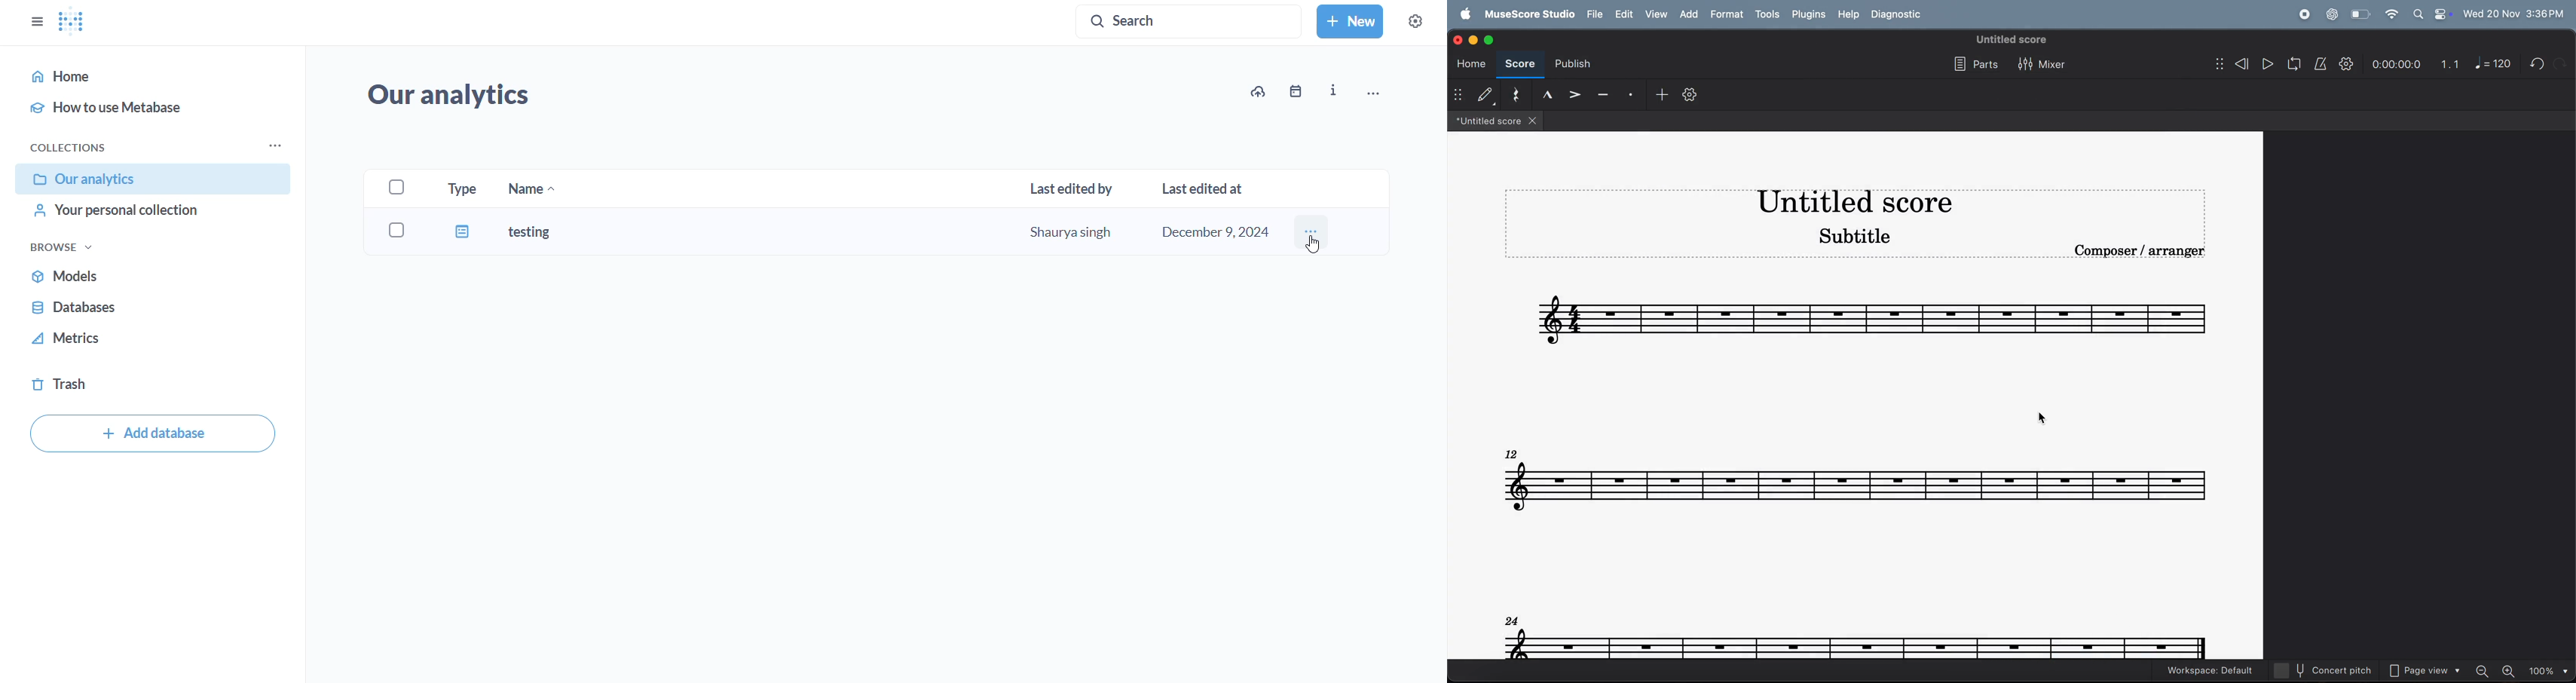 This screenshot has width=2576, height=700. Describe the element at coordinates (1469, 64) in the screenshot. I see `home` at that location.